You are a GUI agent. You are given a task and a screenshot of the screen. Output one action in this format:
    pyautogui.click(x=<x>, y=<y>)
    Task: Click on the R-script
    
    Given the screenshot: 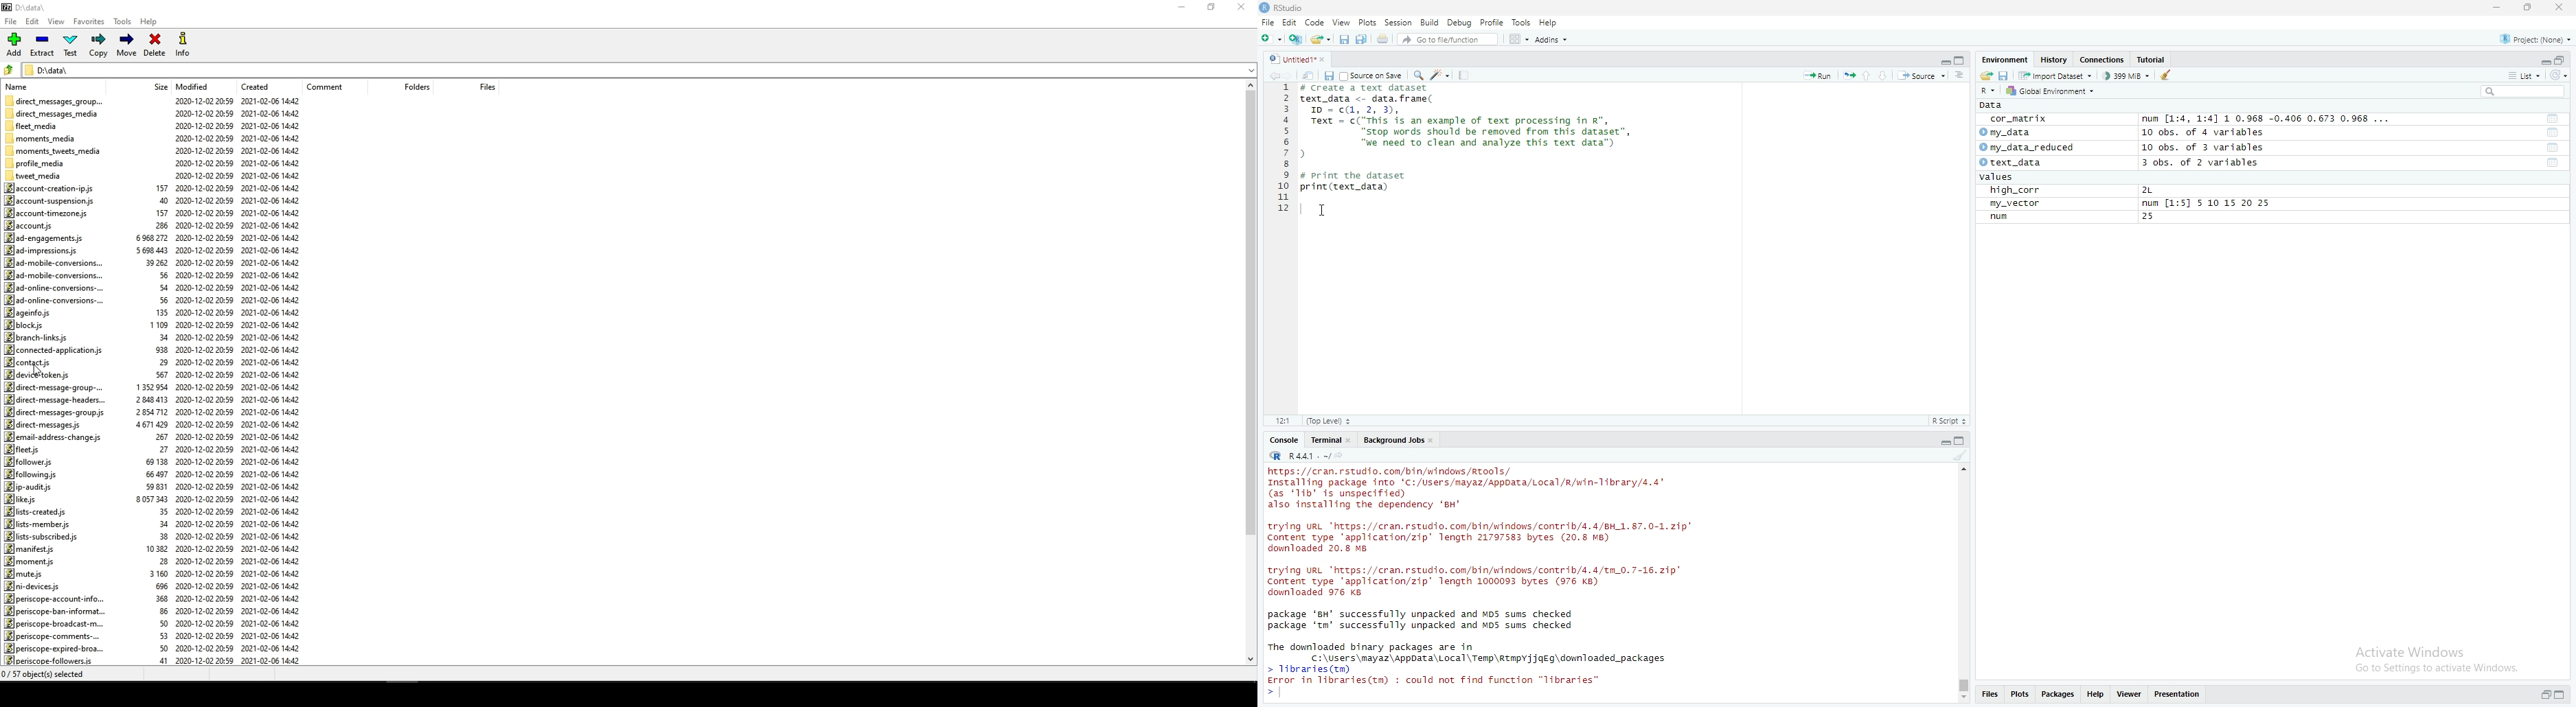 What is the action you would take?
    pyautogui.click(x=1952, y=420)
    